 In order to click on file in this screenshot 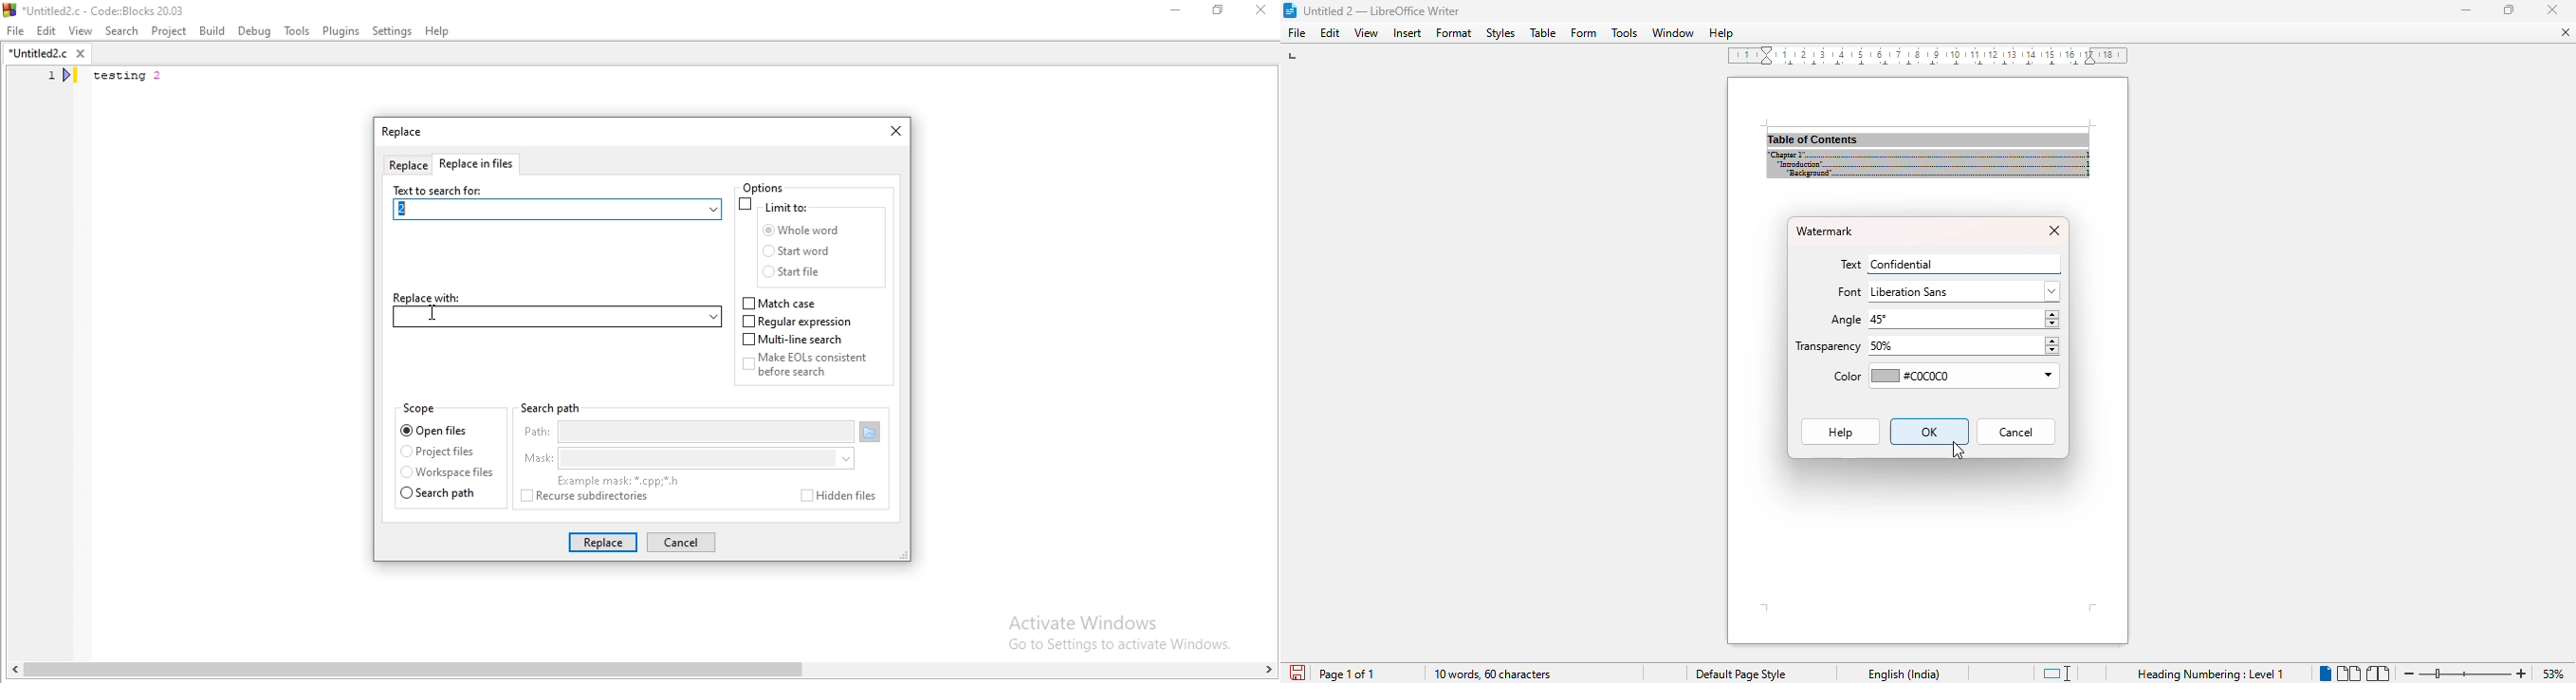, I will do `click(1297, 33)`.